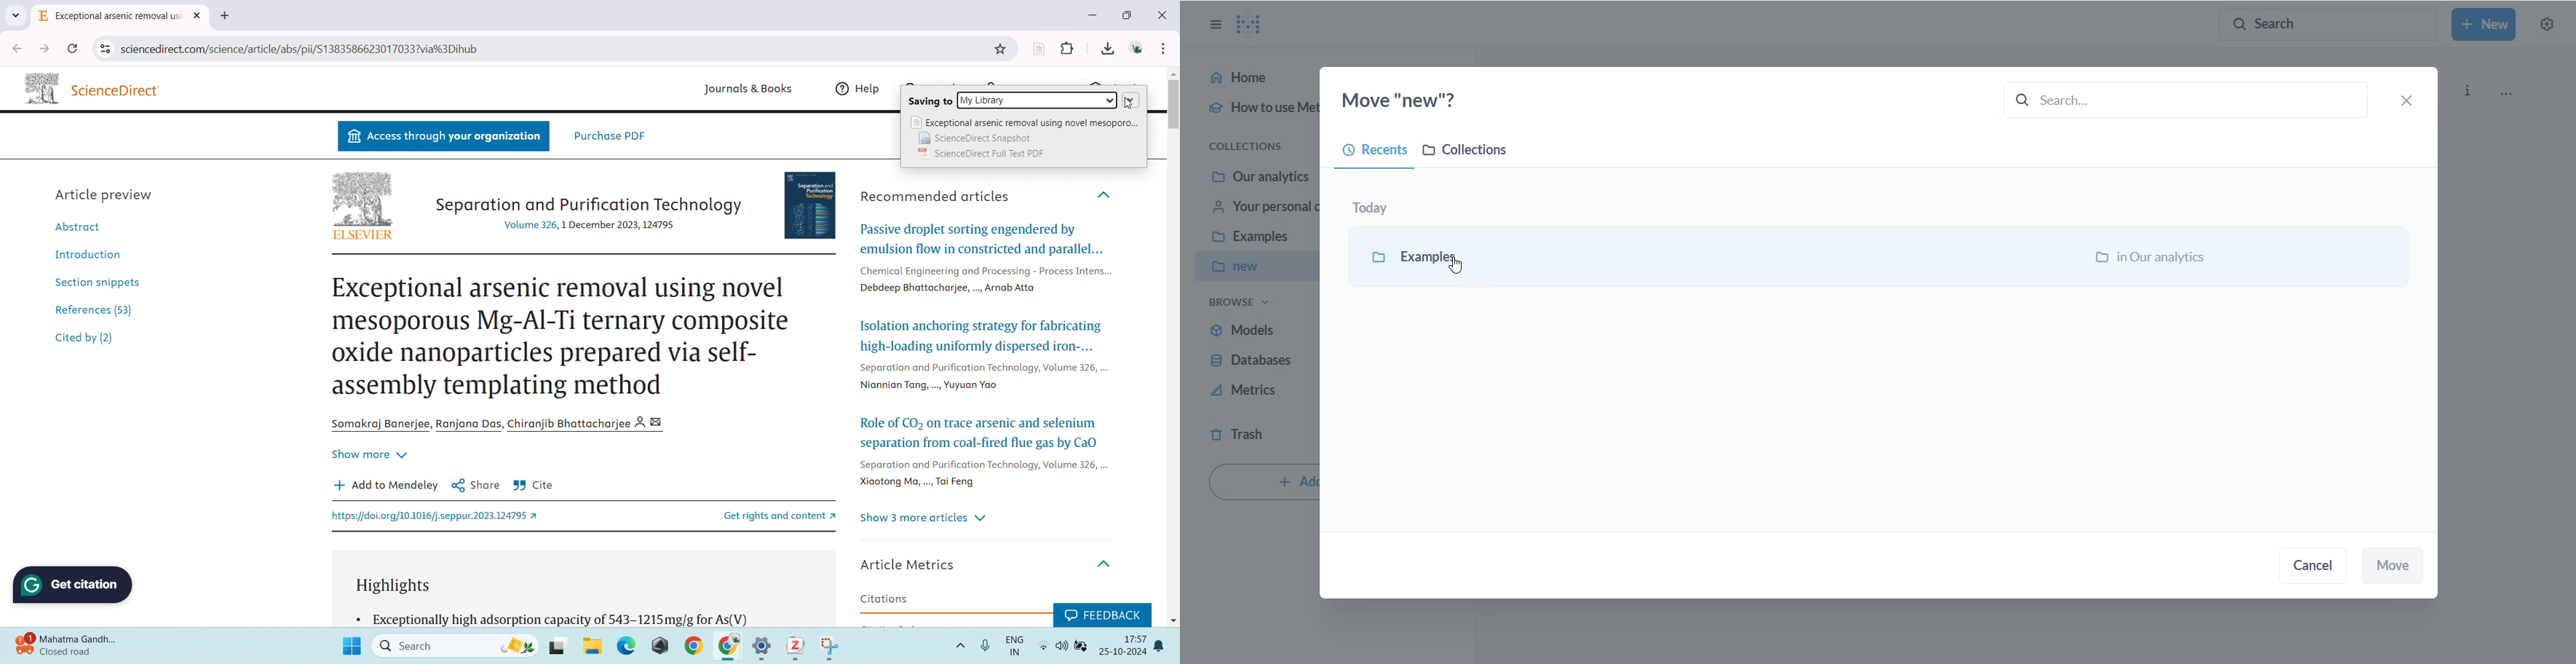 This screenshot has width=2576, height=672. Describe the element at coordinates (884, 599) in the screenshot. I see `Citations` at that location.